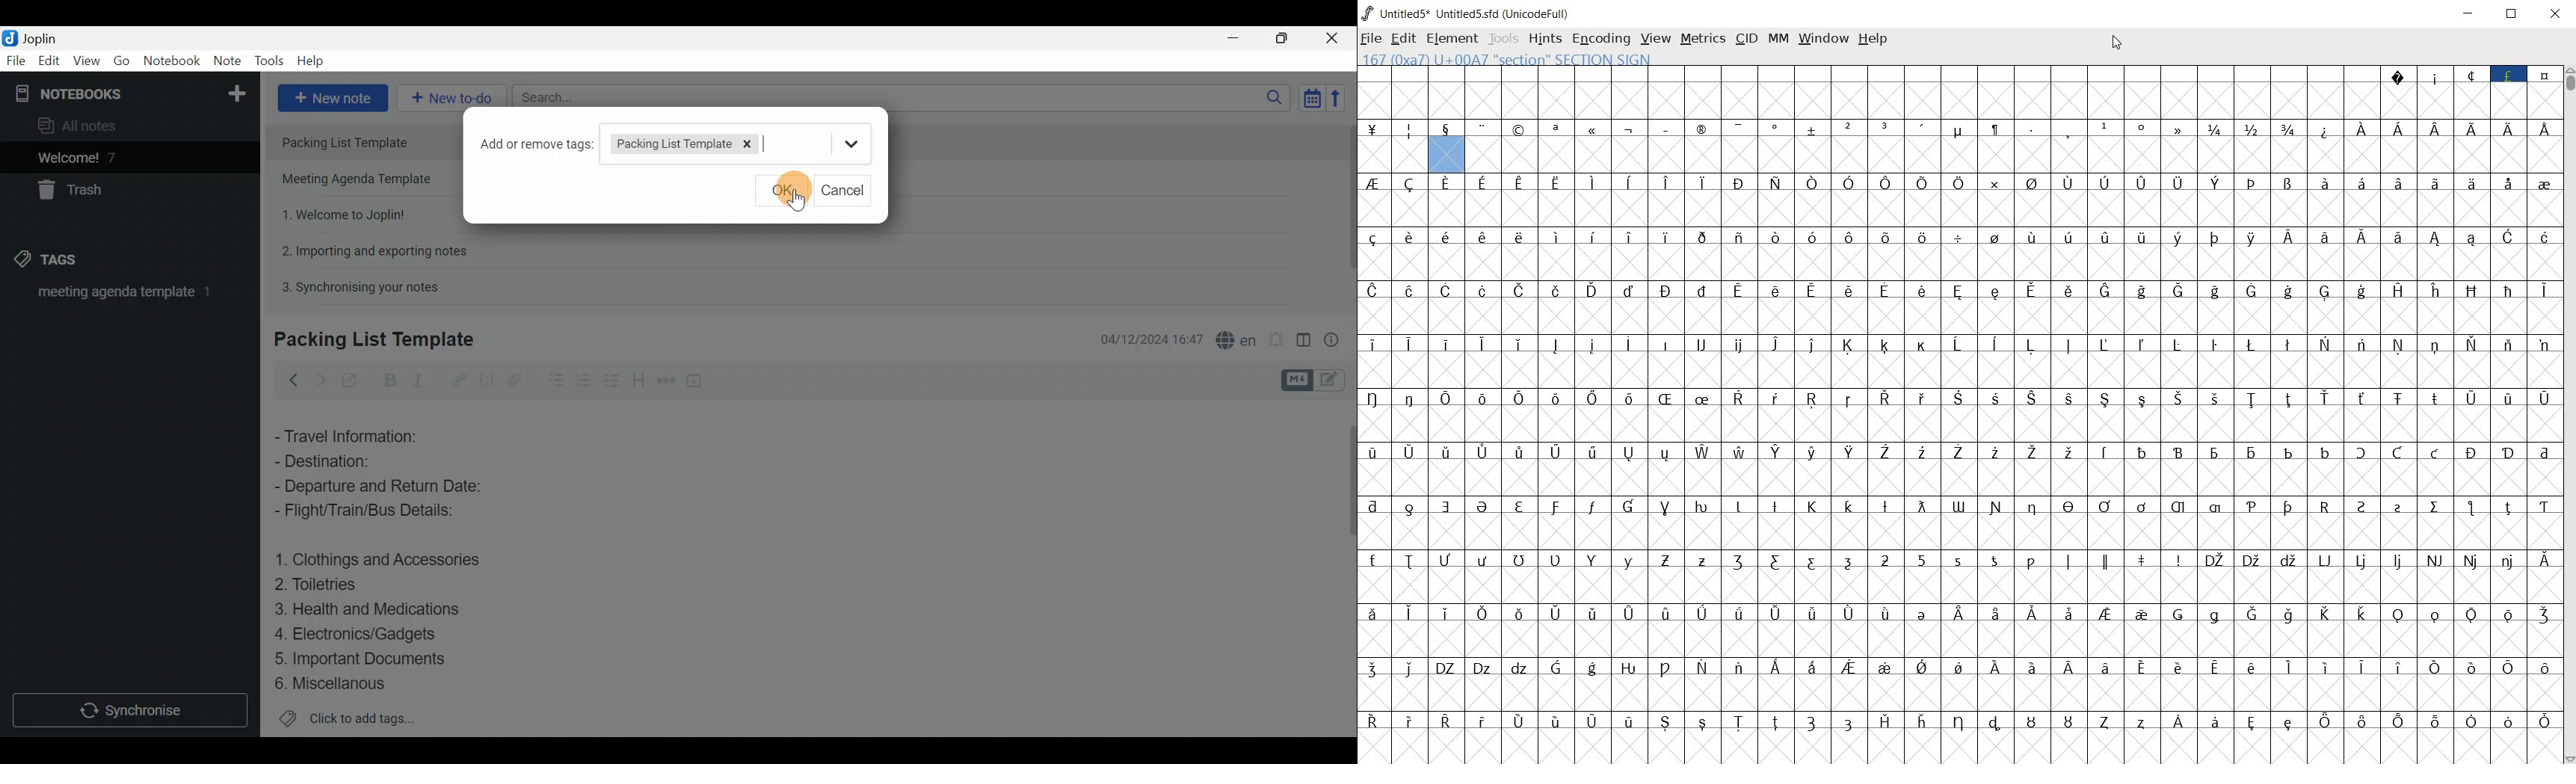 This screenshot has width=2576, height=784. What do you see at coordinates (352, 461) in the screenshot?
I see `Destination:` at bounding box center [352, 461].